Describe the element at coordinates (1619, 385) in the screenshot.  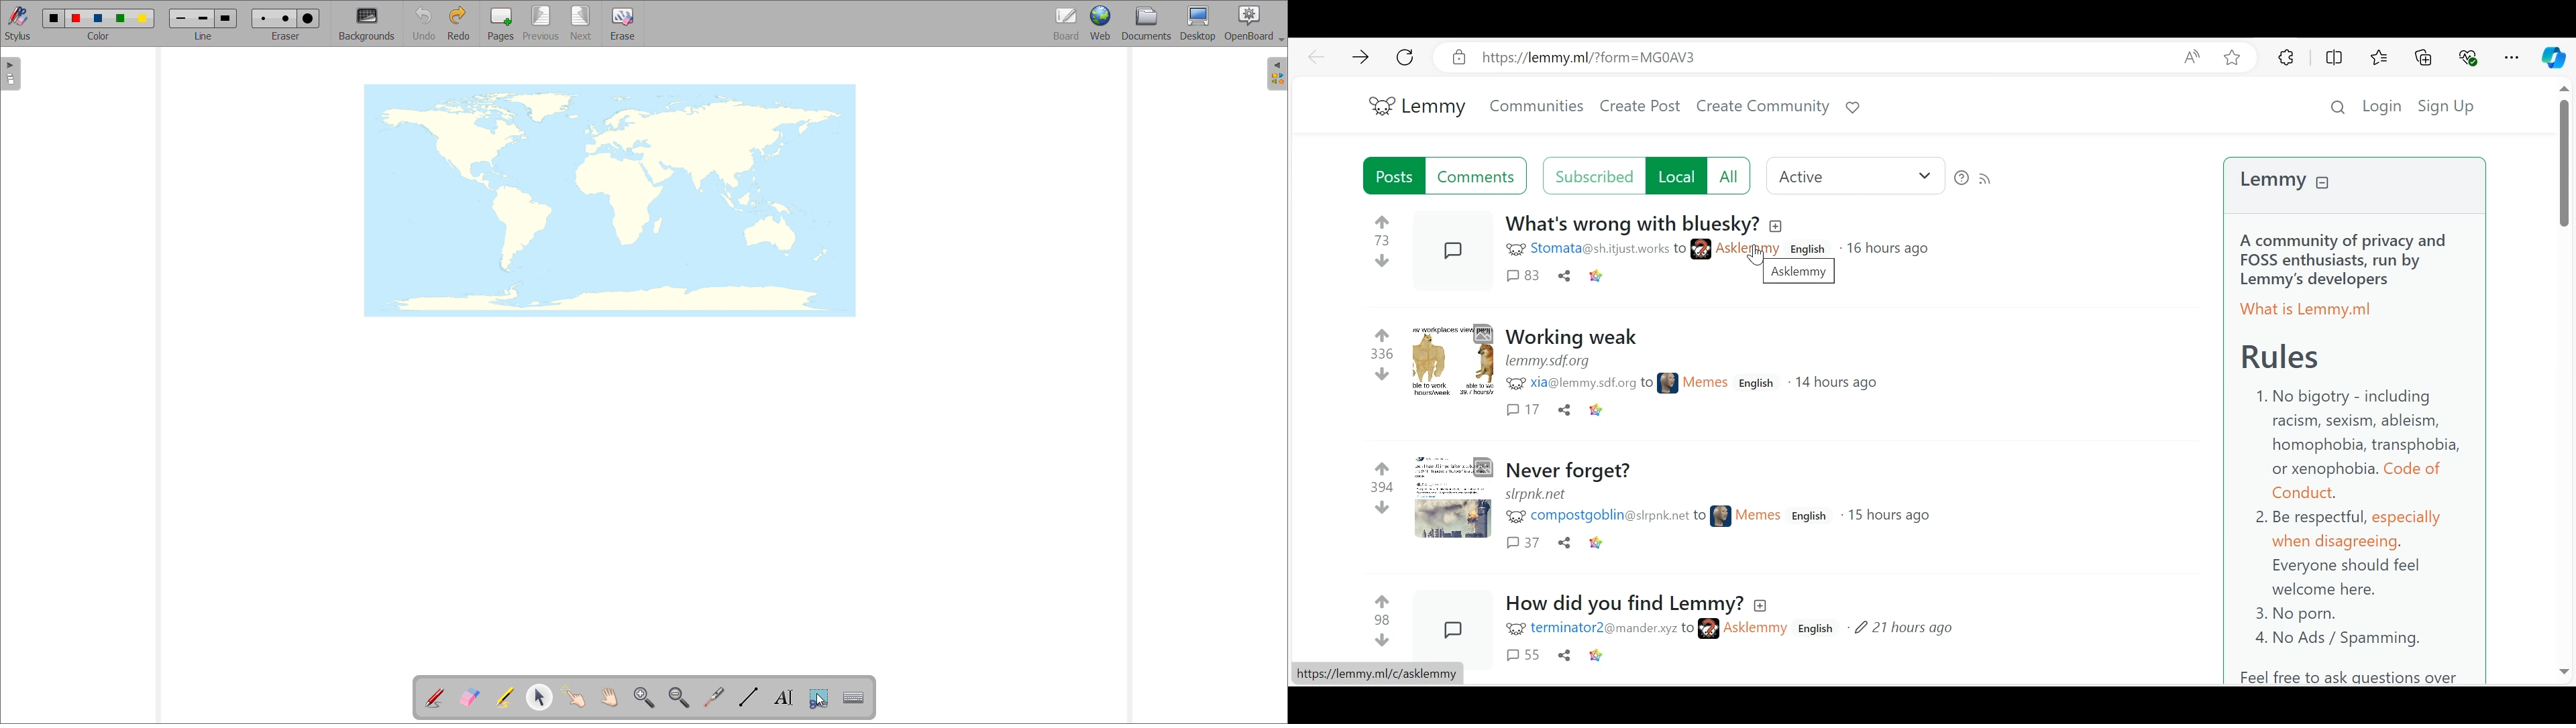
I see `user mention` at that location.